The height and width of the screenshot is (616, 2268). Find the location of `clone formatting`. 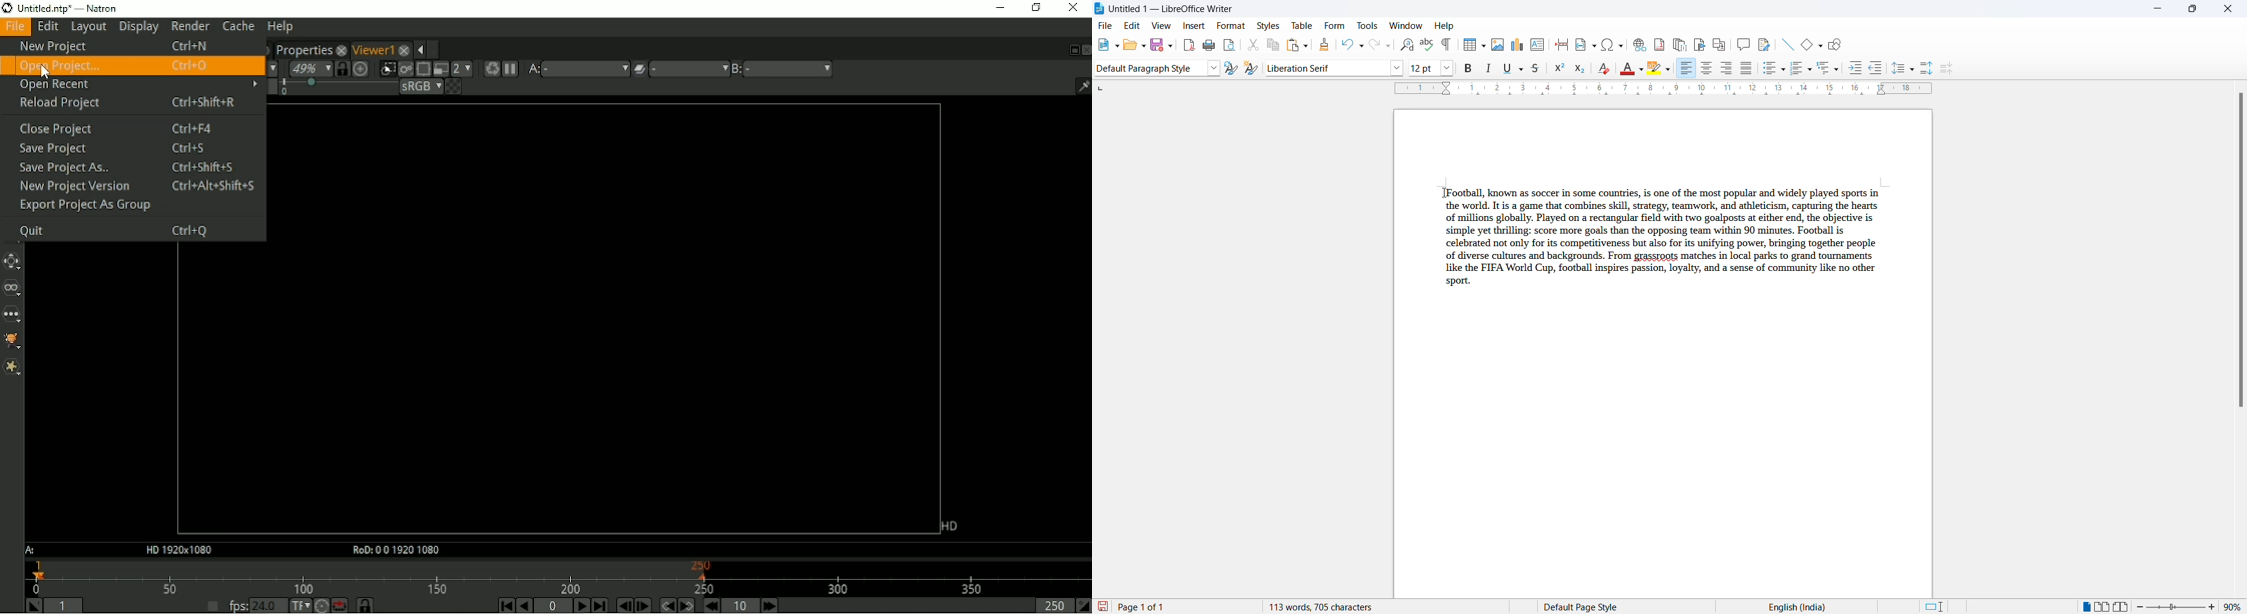

clone formatting is located at coordinates (1326, 45).